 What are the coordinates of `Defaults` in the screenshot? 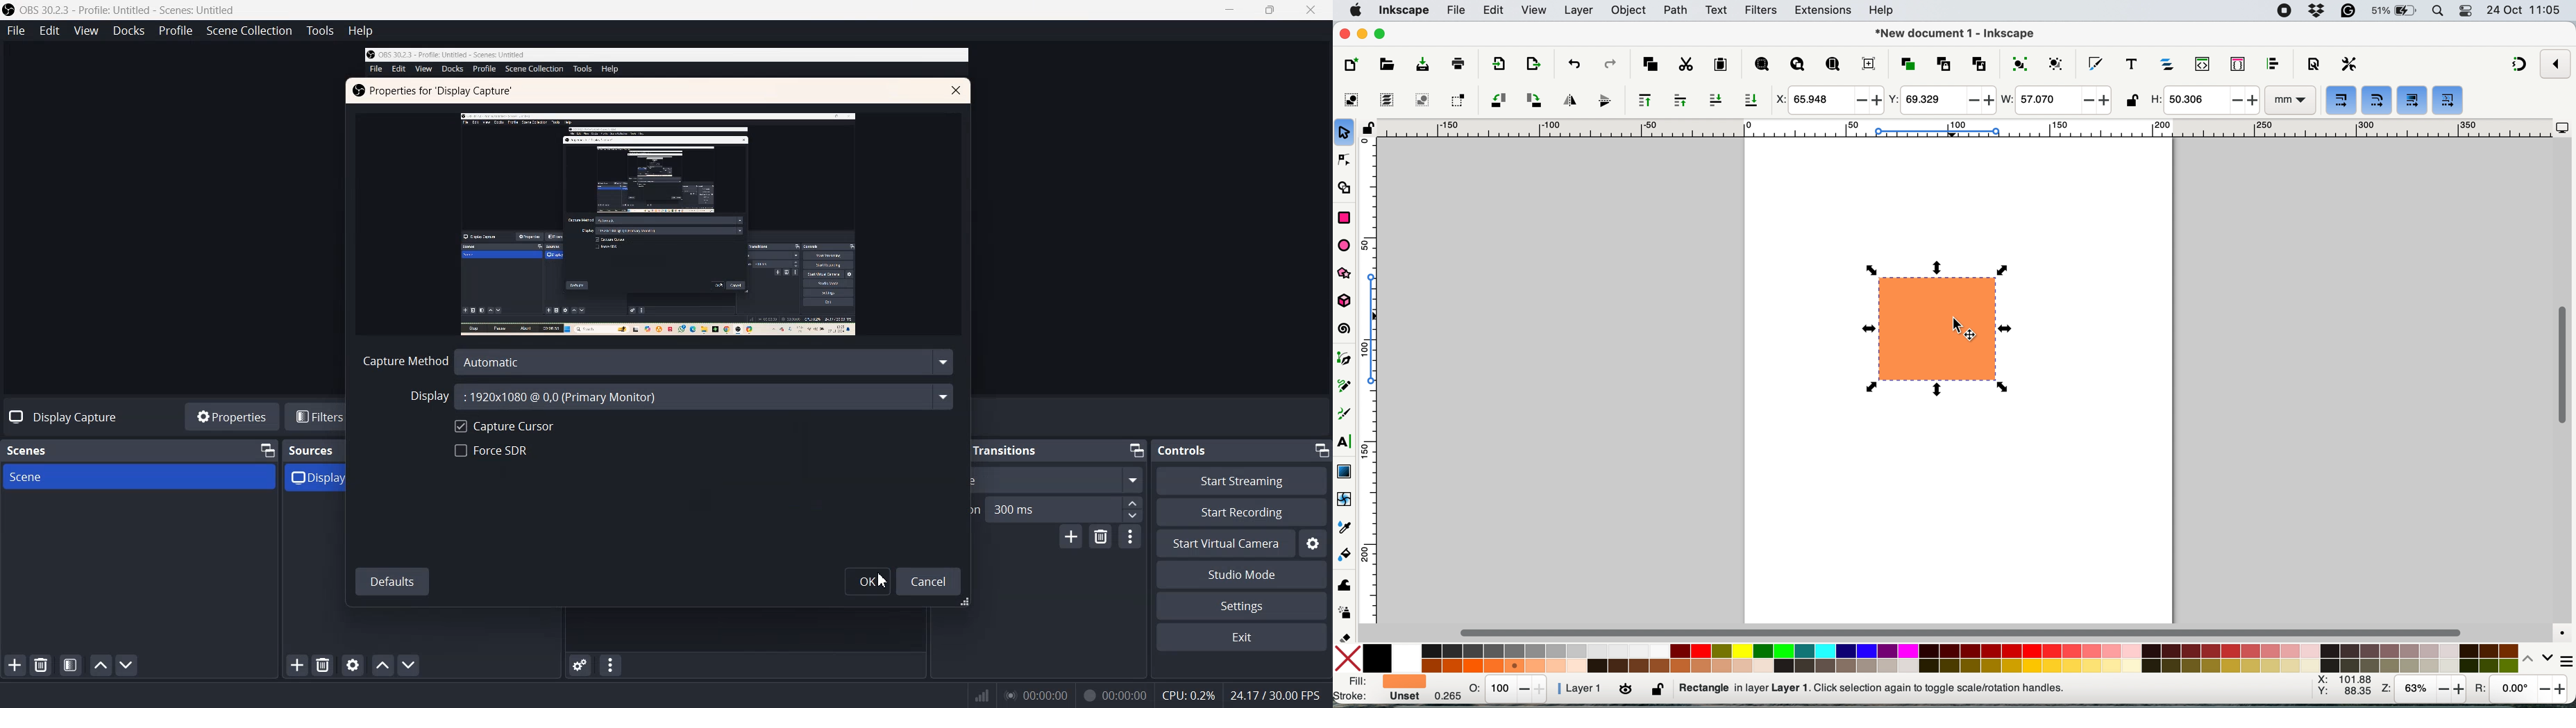 It's located at (392, 580).